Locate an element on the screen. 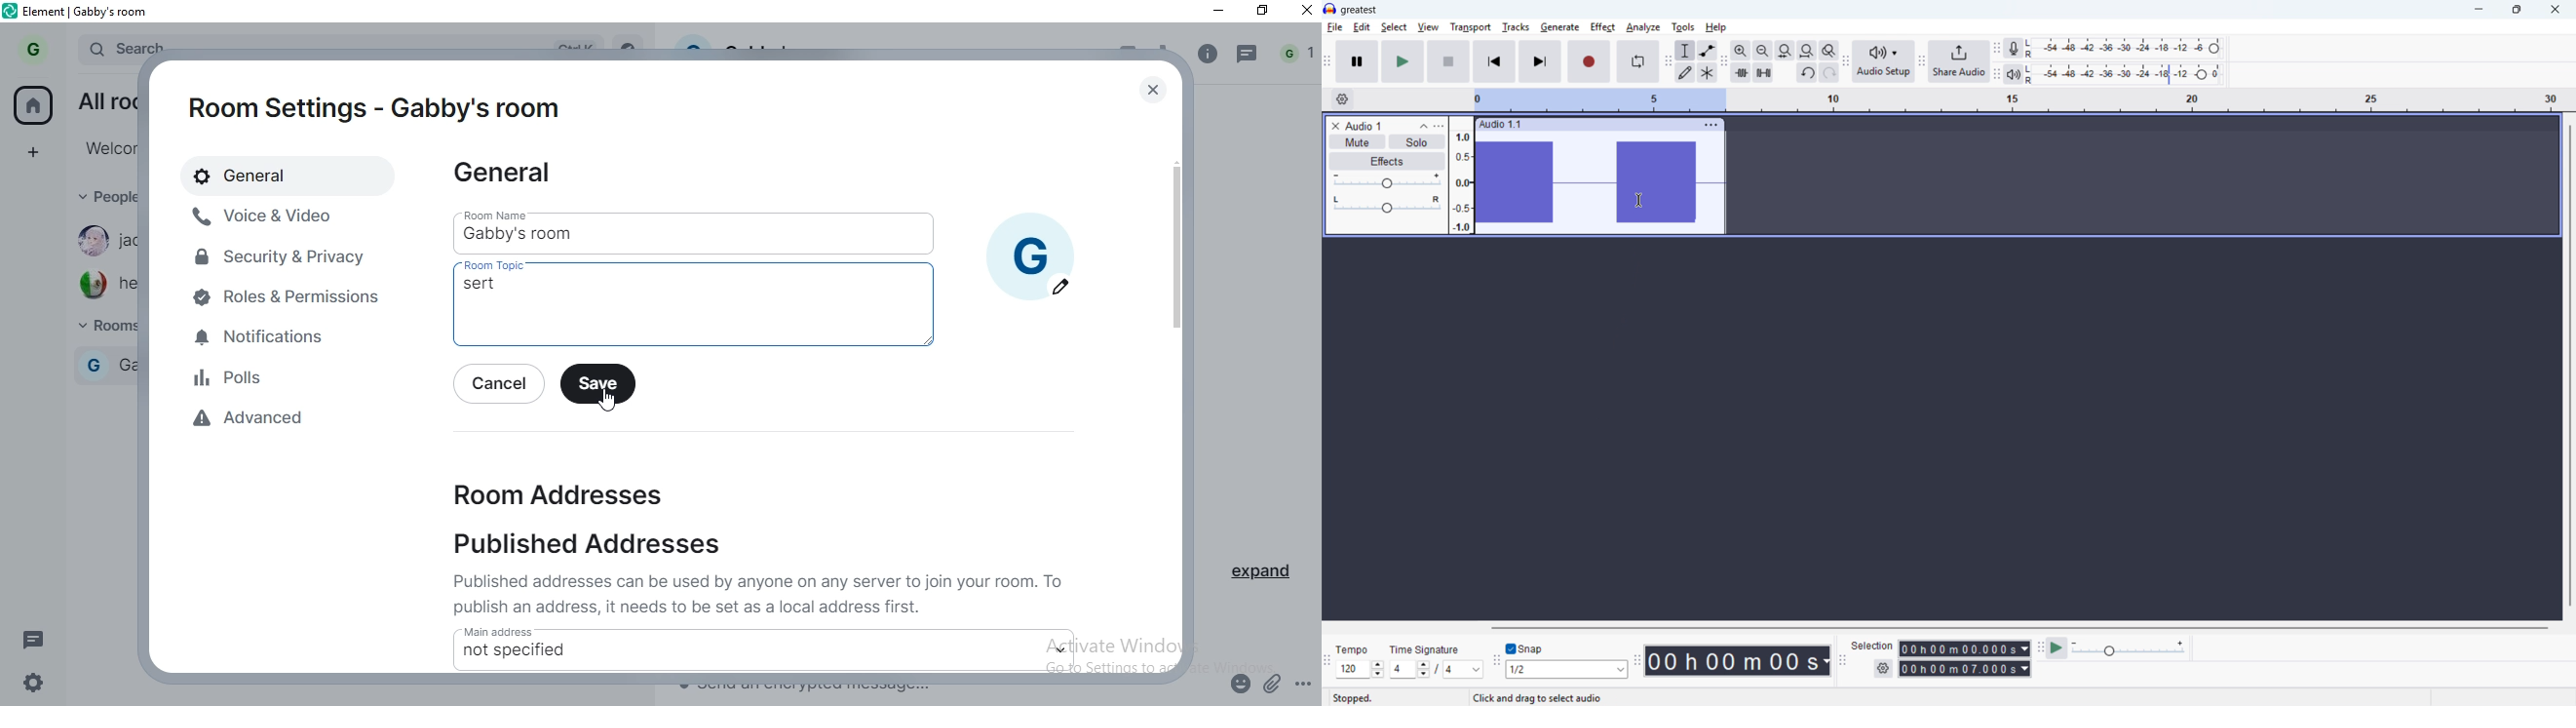 The height and width of the screenshot is (728, 2576). Horizontal scroll bar  is located at coordinates (2019, 628).